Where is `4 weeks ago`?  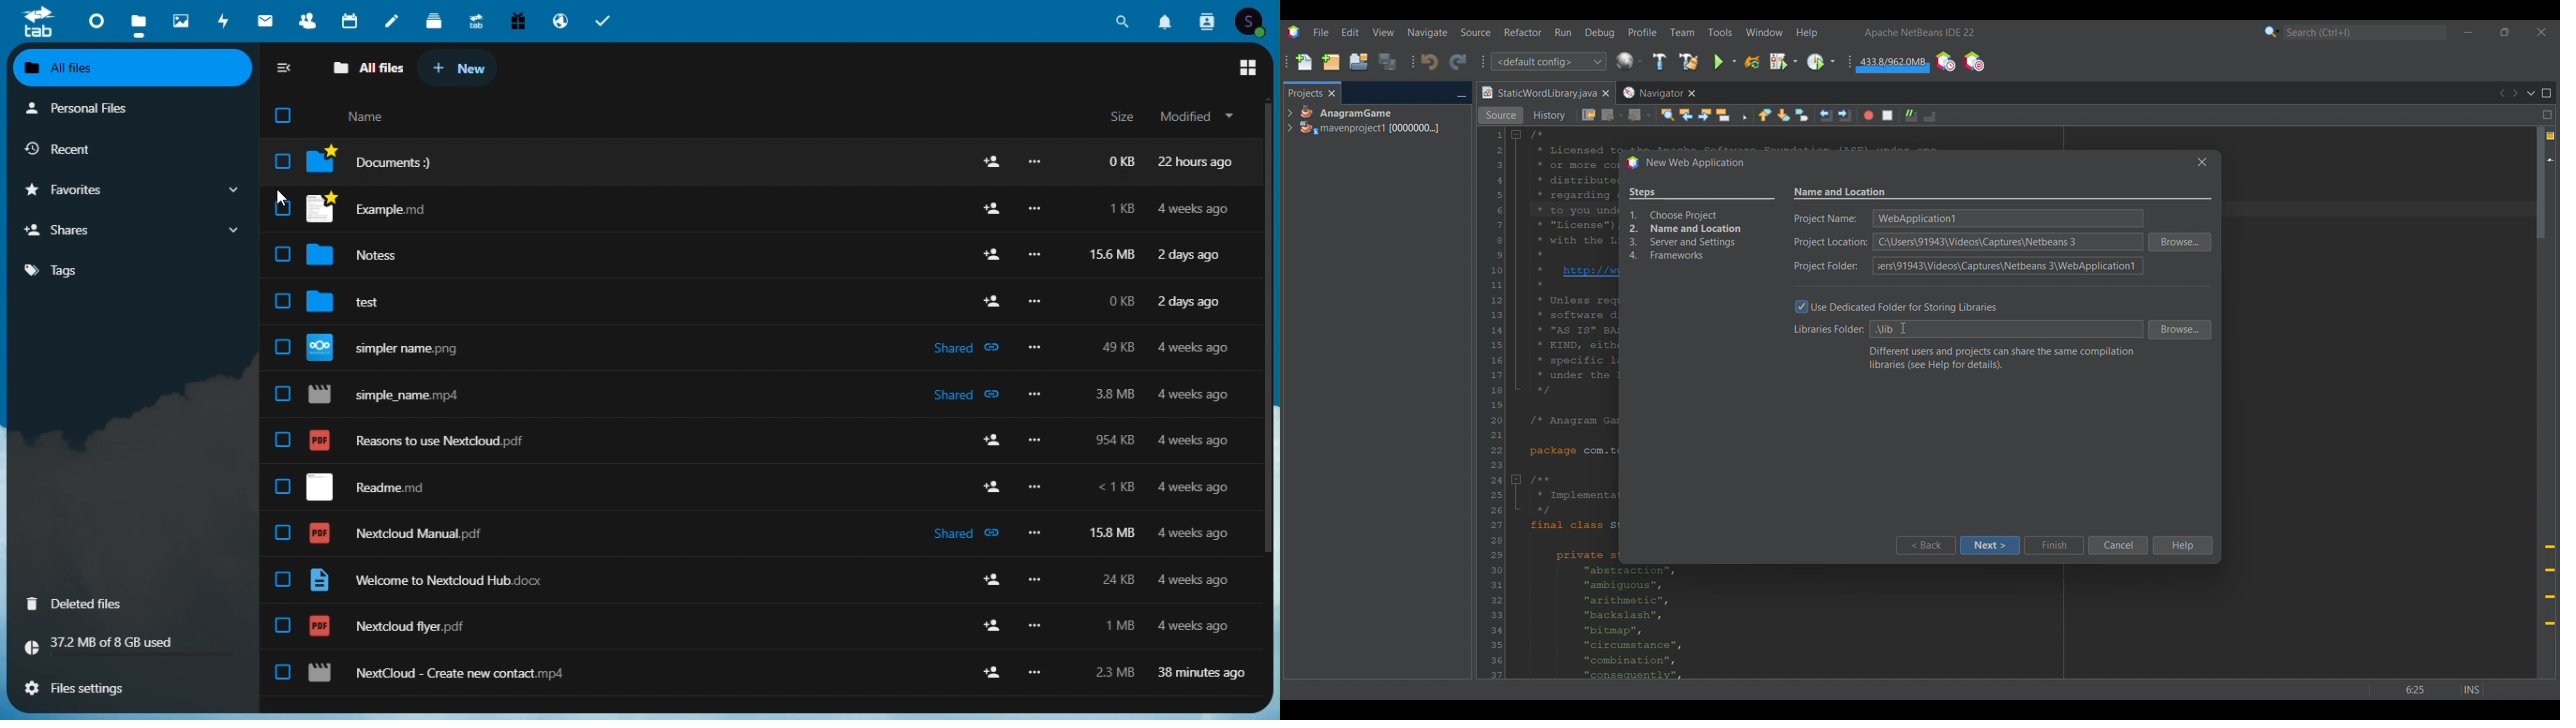 4 weeks ago is located at coordinates (1195, 349).